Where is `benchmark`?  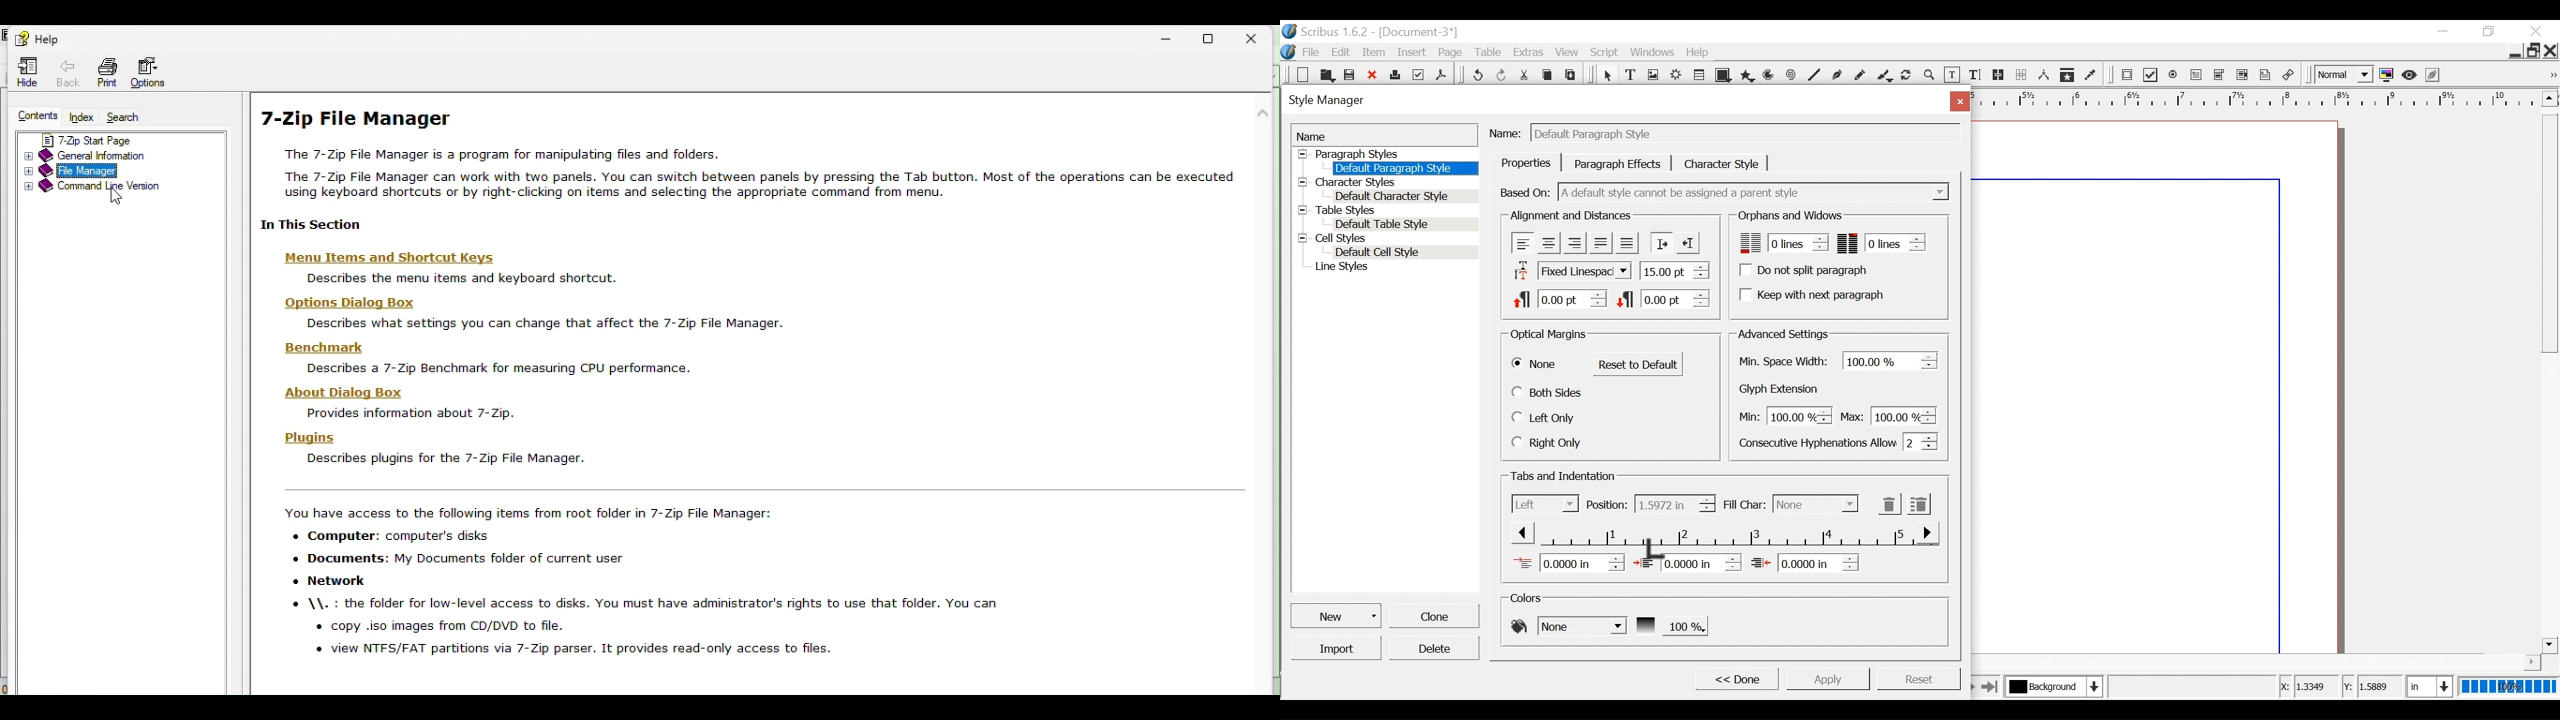 benchmark is located at coordinates (333, 348).